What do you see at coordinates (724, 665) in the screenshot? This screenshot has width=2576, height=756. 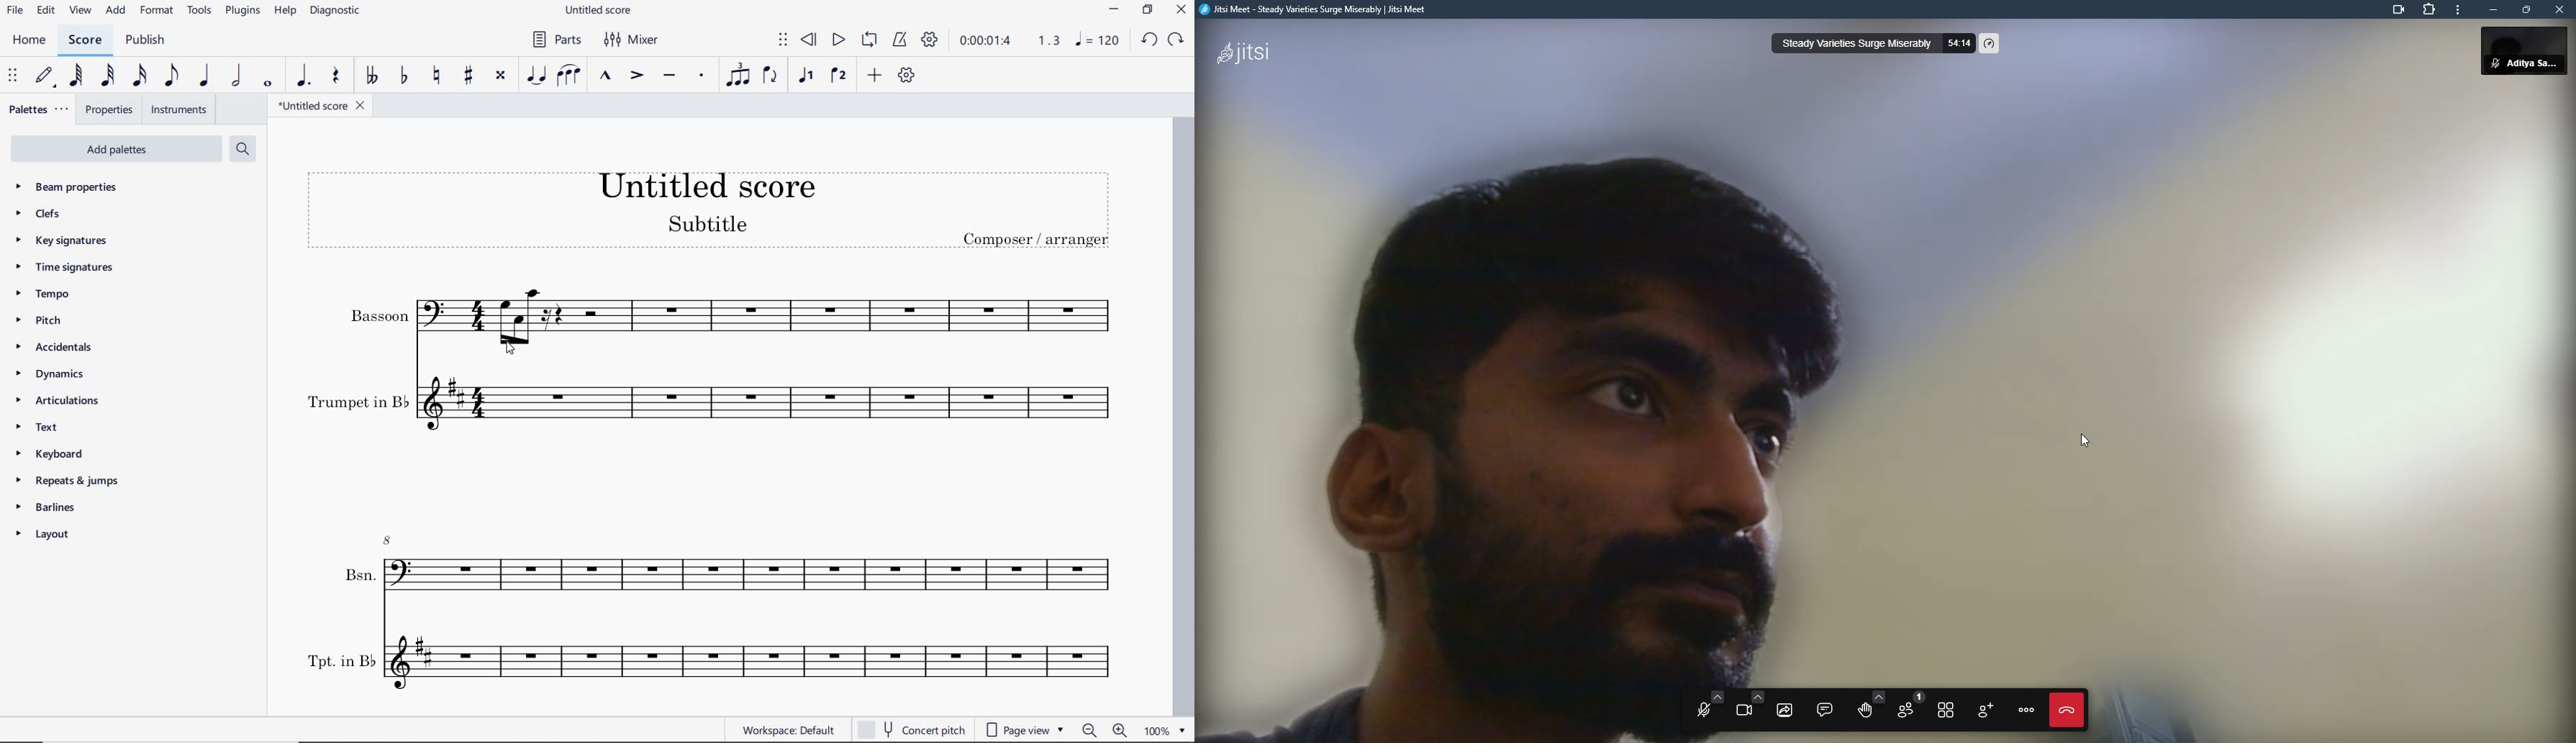 I see `Tpt. in B` at bounding box center [724, 665].